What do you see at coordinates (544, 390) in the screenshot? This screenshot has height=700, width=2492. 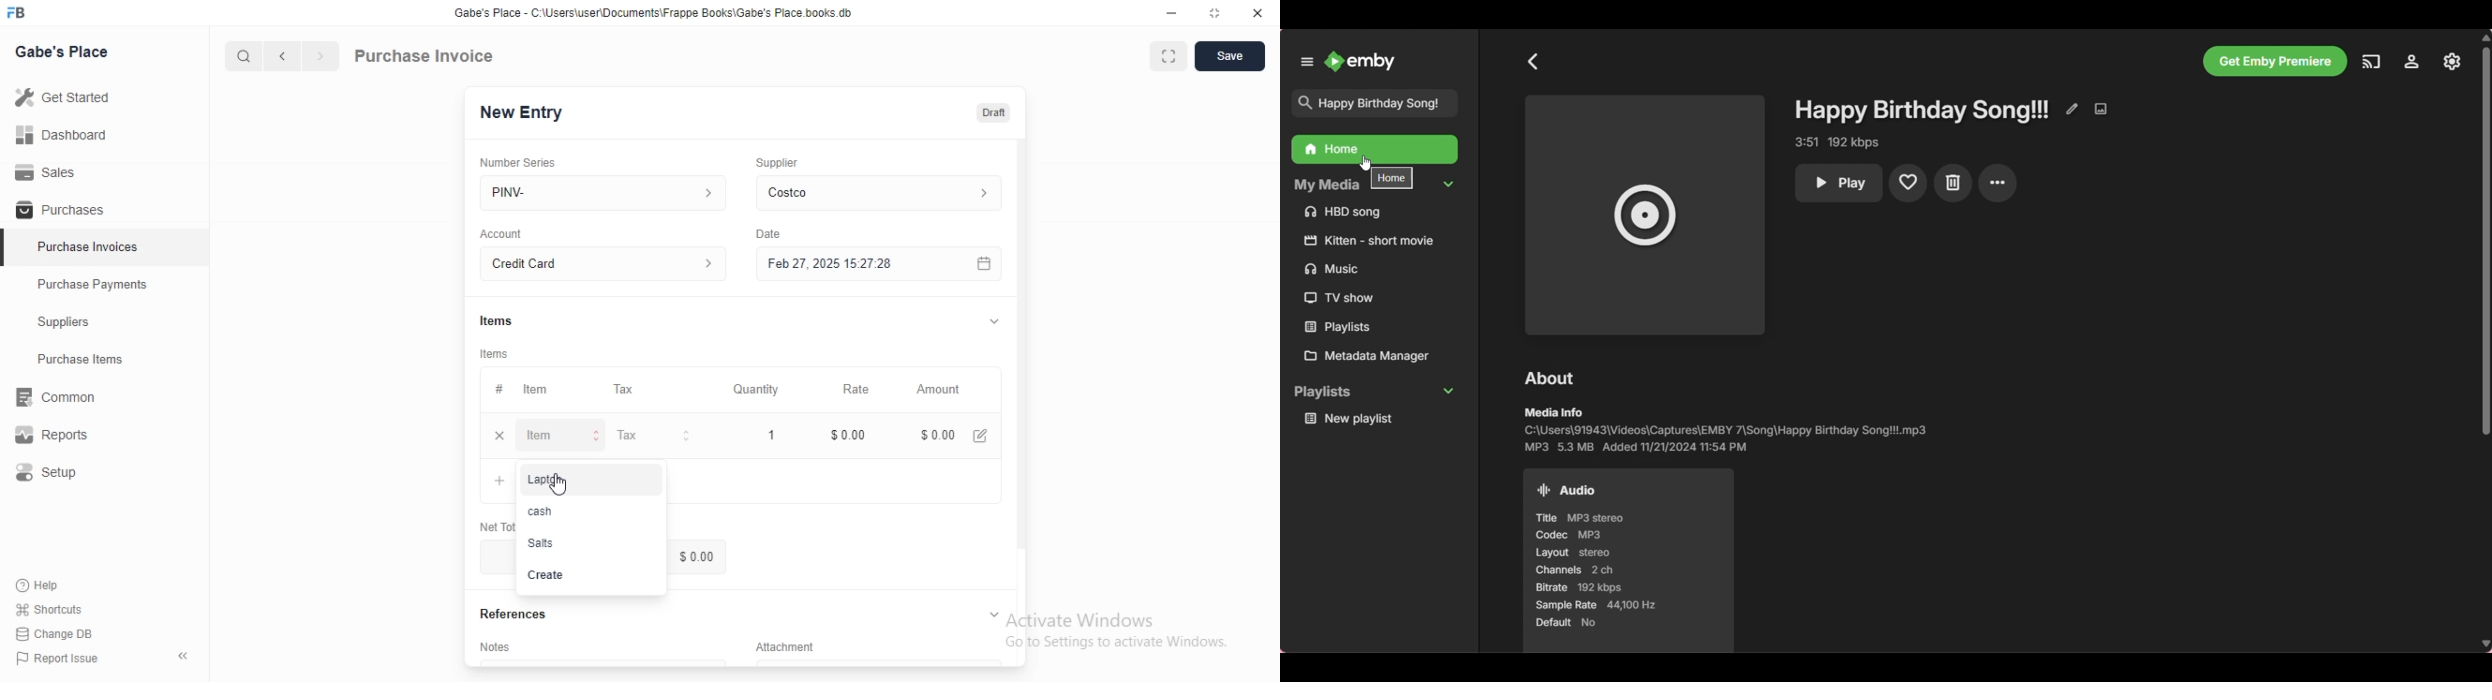 I see `# Item` at bounding box center [544, 390].